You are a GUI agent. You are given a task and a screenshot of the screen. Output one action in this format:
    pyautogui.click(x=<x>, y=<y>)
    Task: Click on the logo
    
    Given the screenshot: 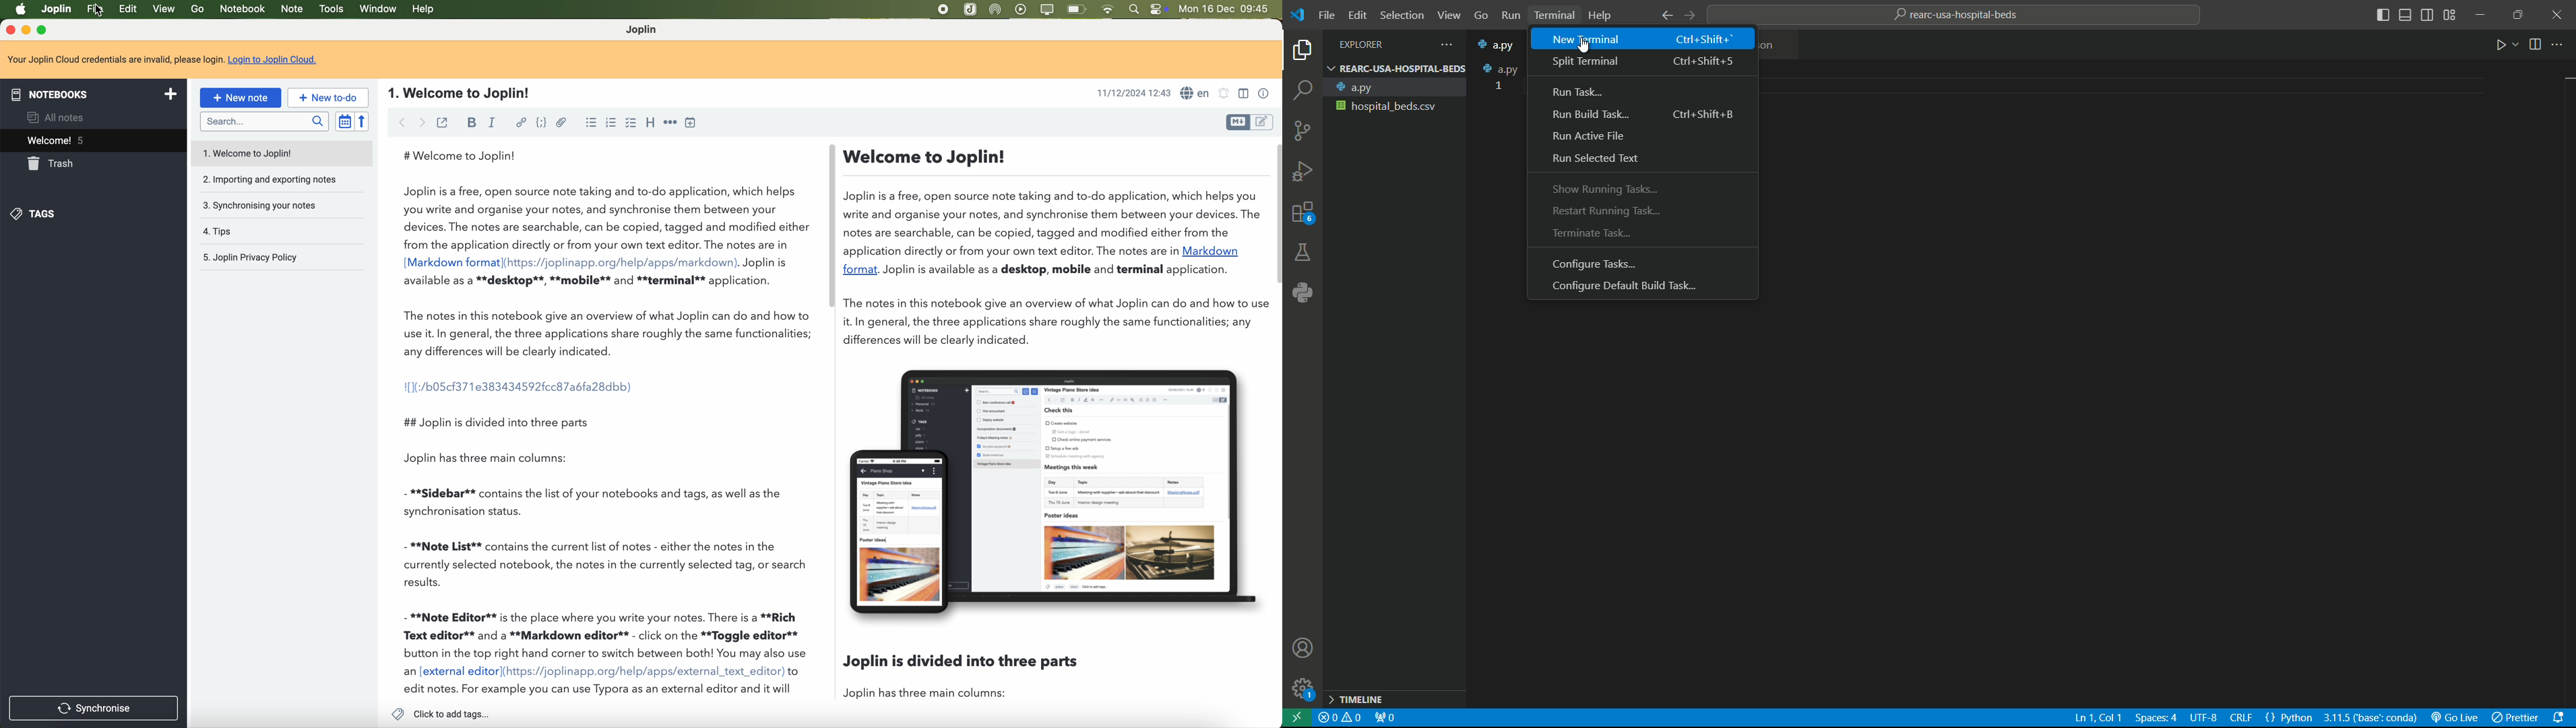 What is the action you would take?
    pyautogui.click(x=1300, y=16)
    